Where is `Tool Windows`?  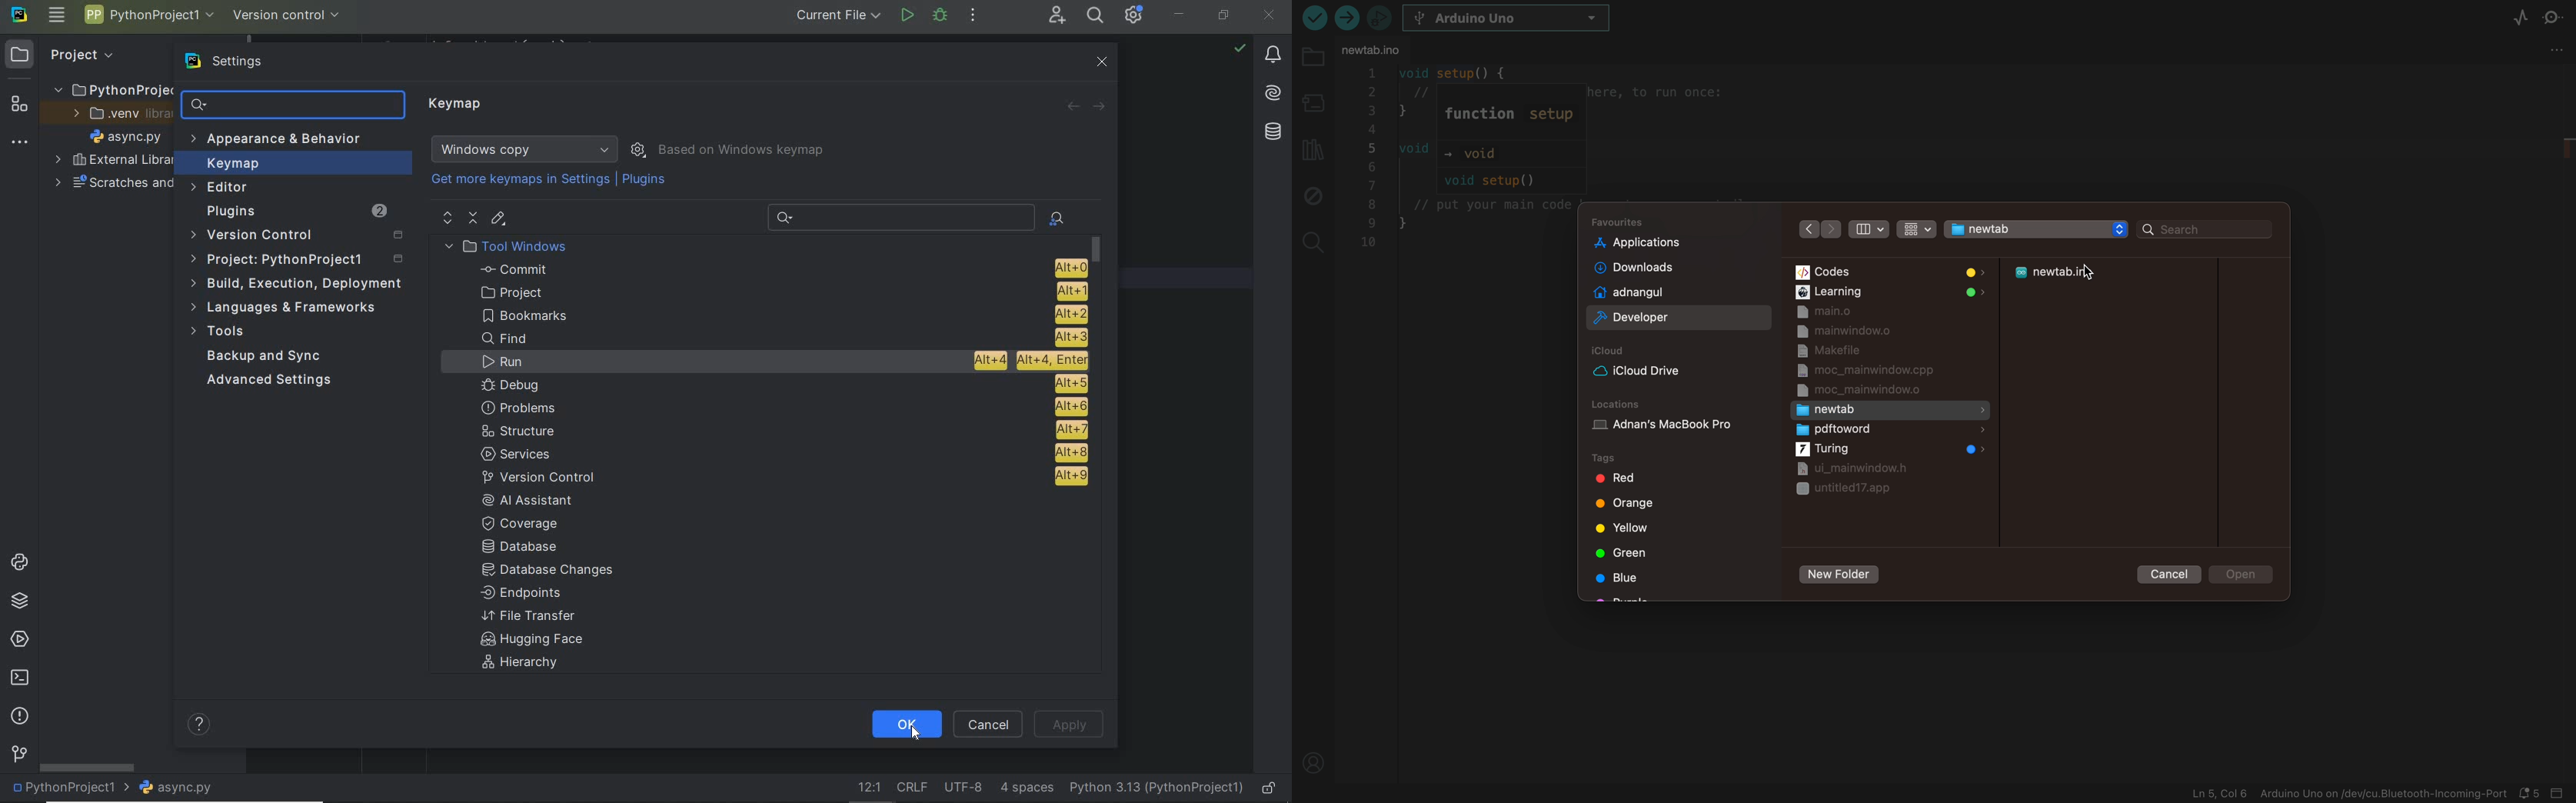 Tool Windows is located at coordinates (512, 246).